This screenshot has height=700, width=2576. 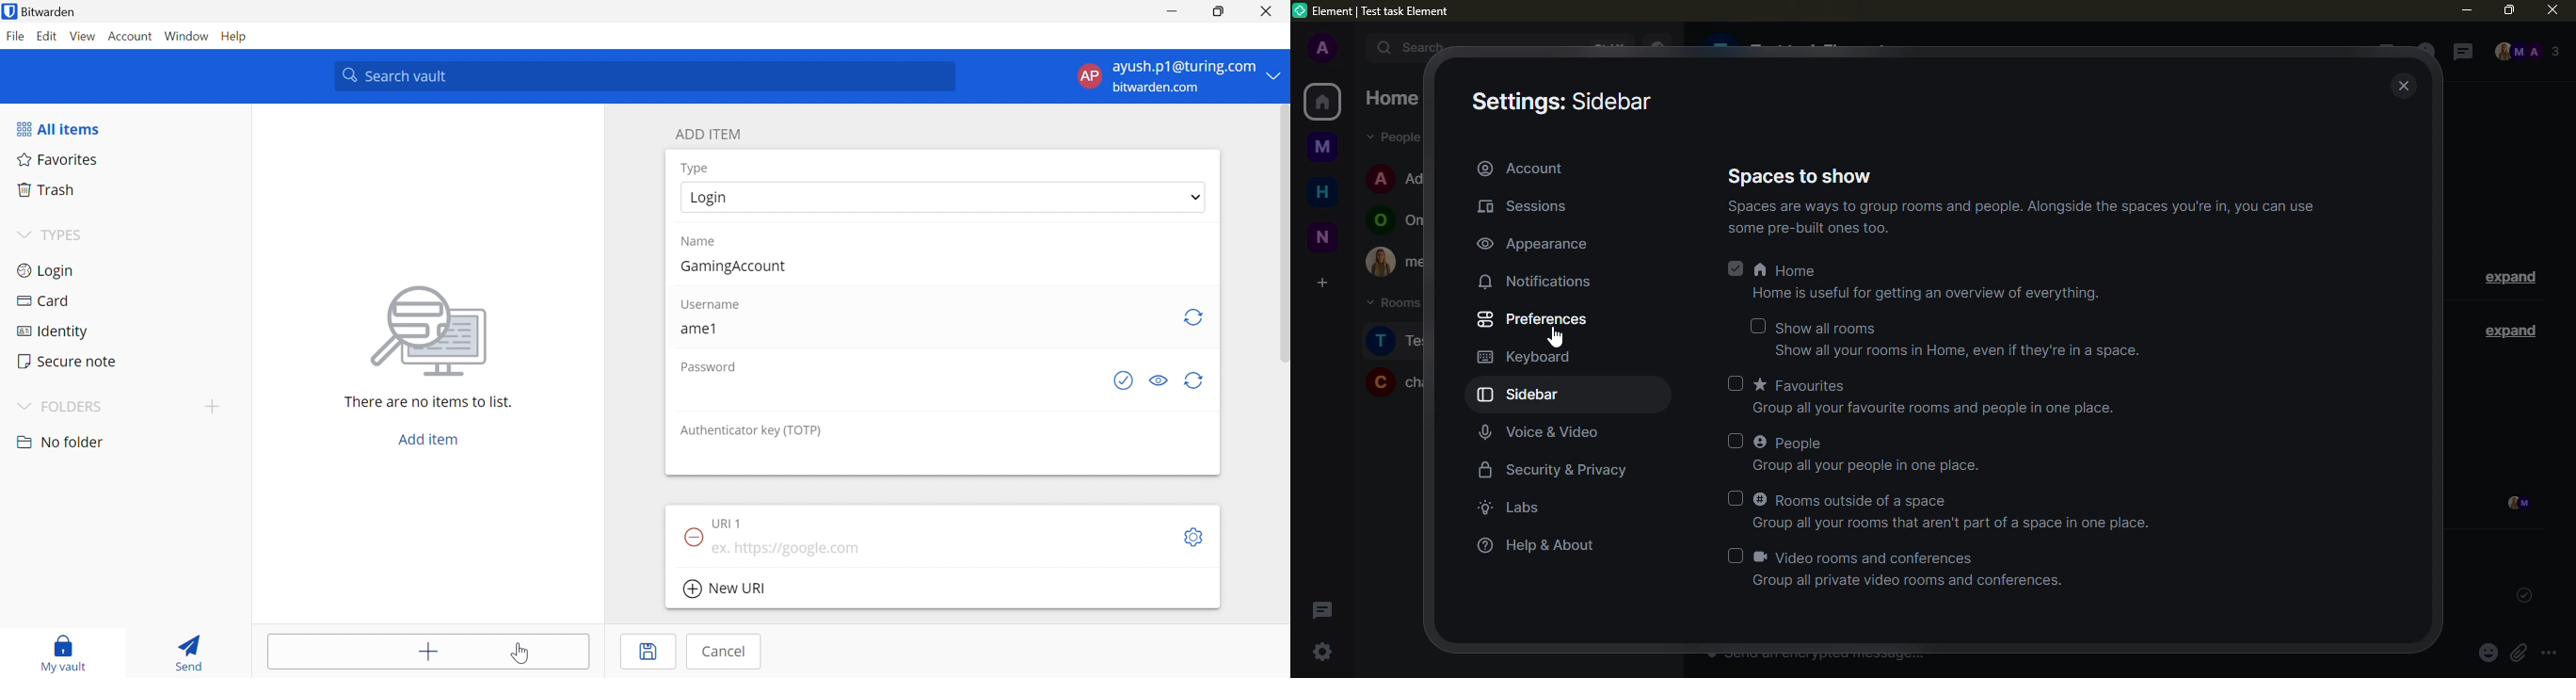 I want to click on ame1, so click(x=697, y=328).